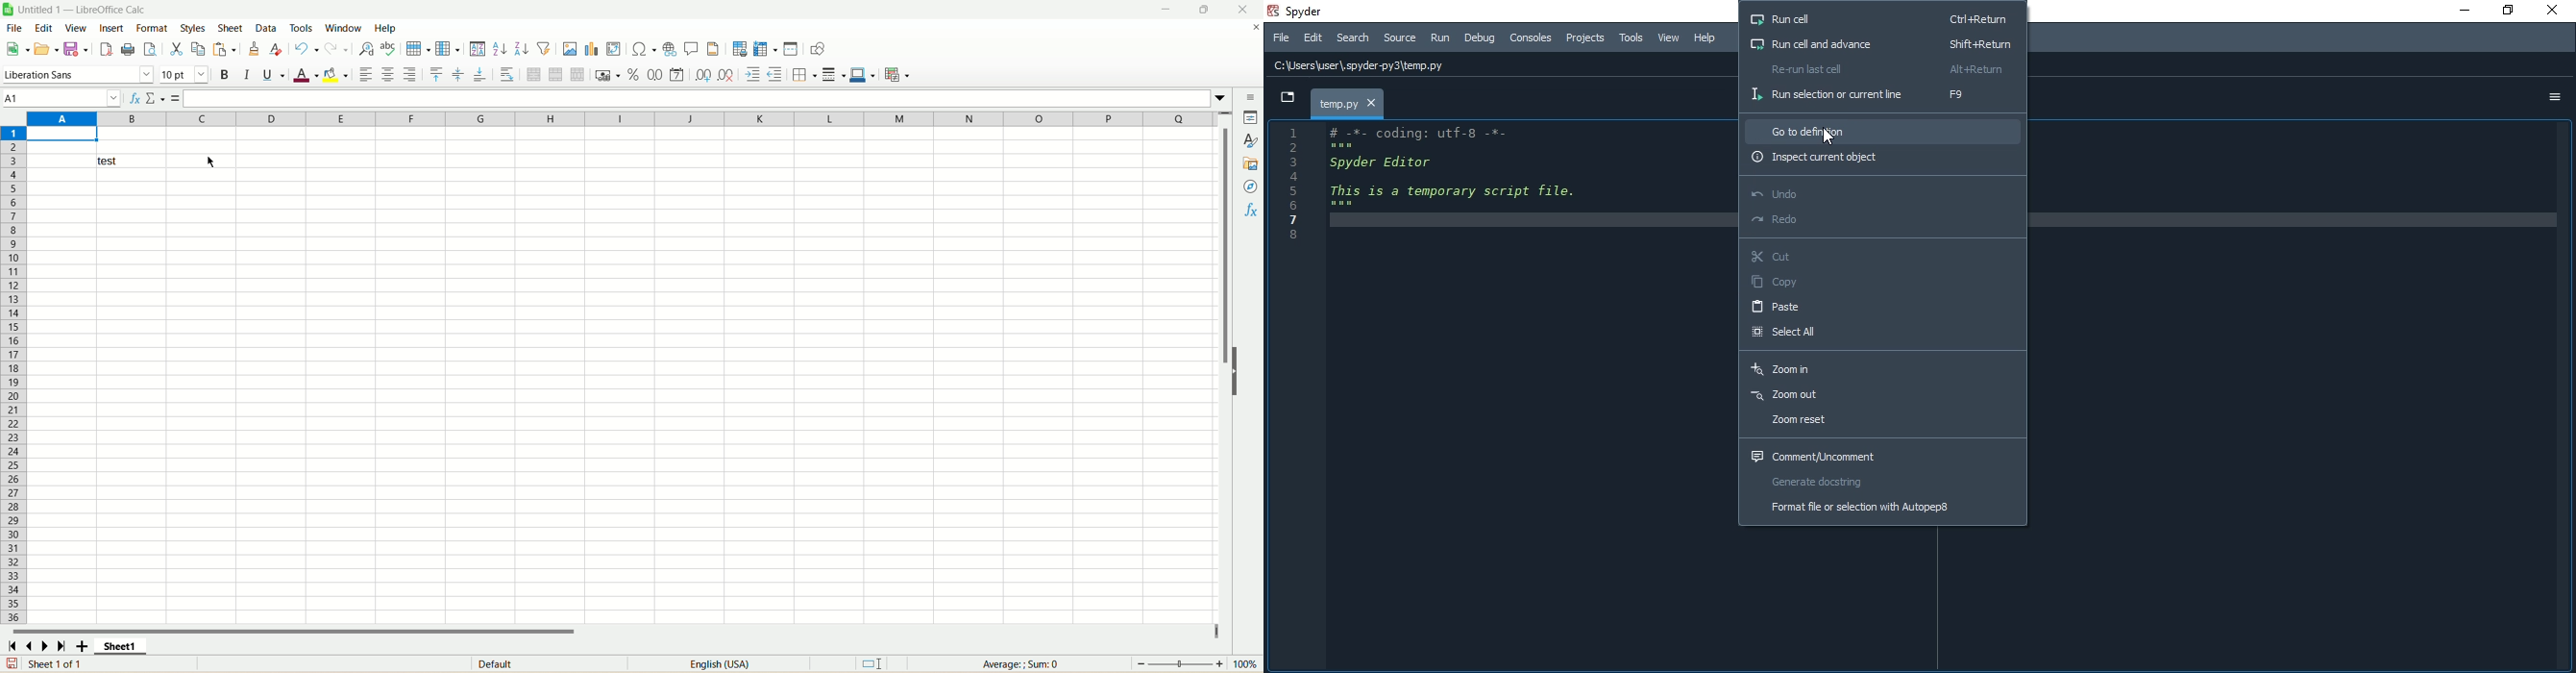 Image resolution: width=2576 pixels, height=700 pixels. What do you see at coordinates (134, 99) in the screenshot?
I see `function wizard` at bounding box center [134, 99].